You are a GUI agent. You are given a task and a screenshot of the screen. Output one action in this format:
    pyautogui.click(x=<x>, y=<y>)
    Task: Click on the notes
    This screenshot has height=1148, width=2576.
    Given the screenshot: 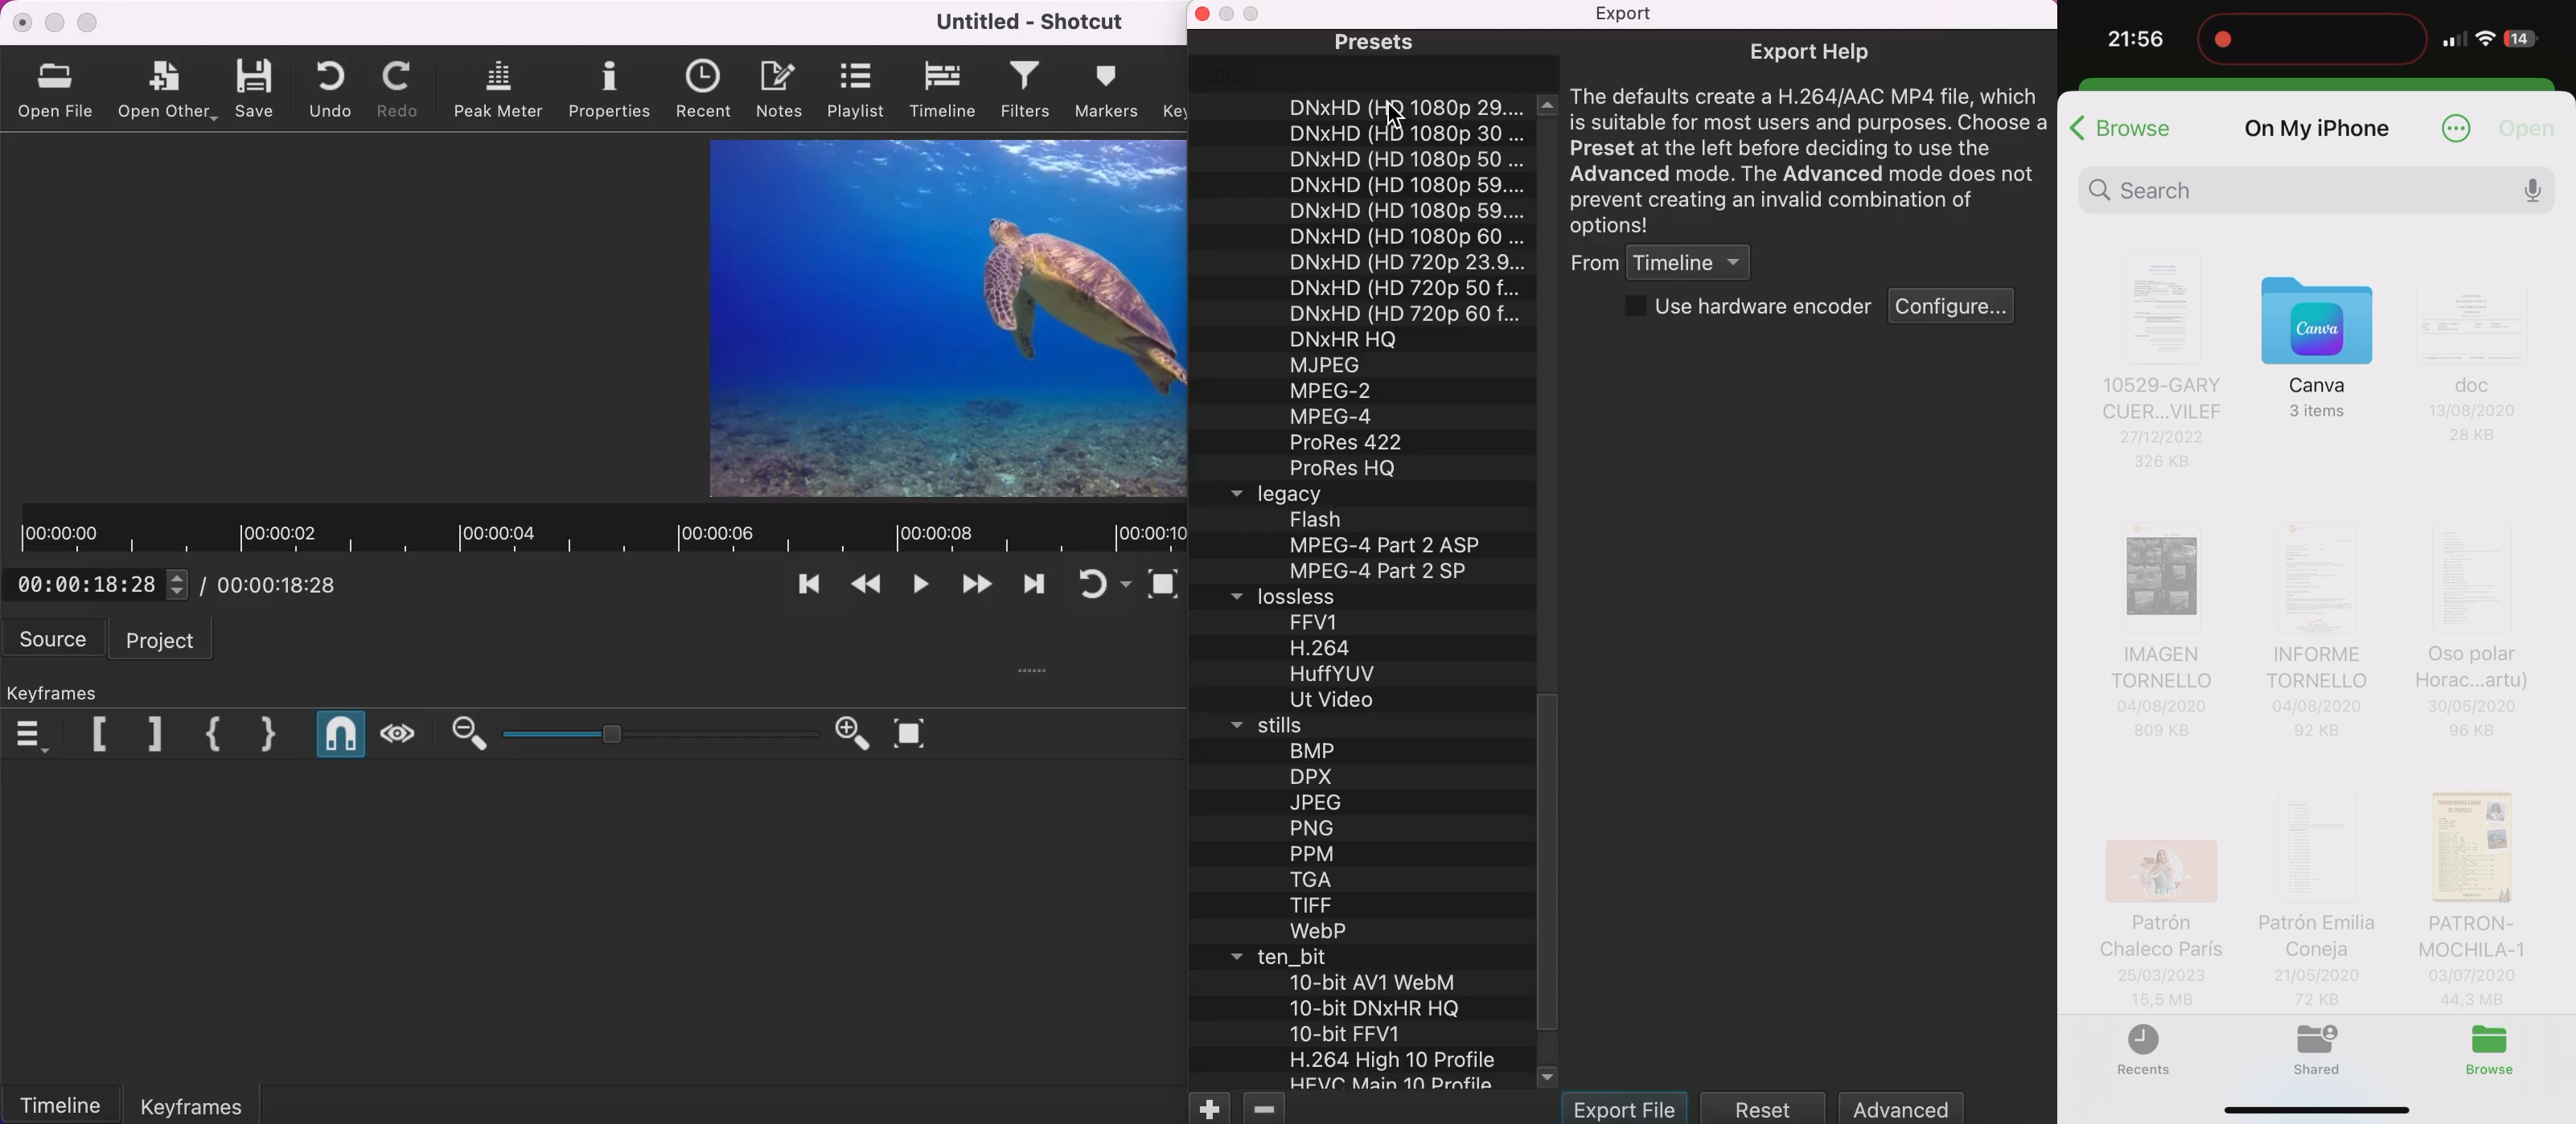 What is the action you would take?
    pyautogui.click(x=779, y=89)
    